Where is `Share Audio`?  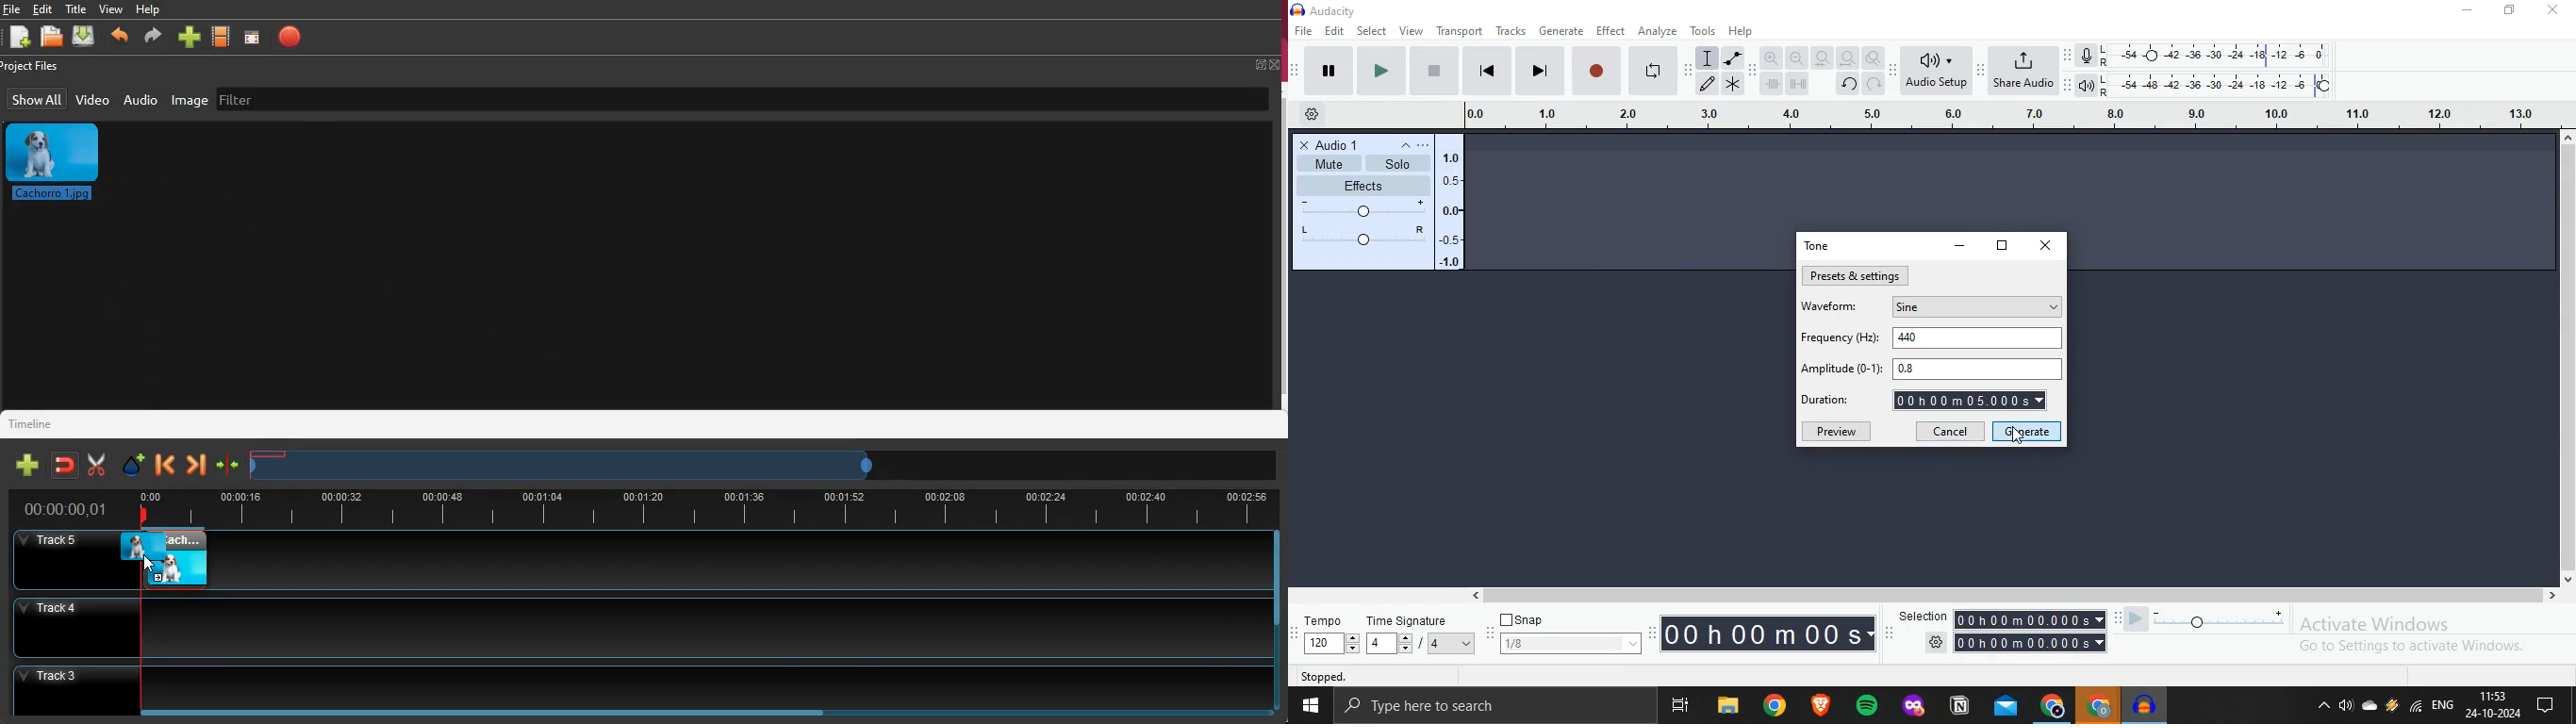
Share Audio is located at coordinates (2024, 71).